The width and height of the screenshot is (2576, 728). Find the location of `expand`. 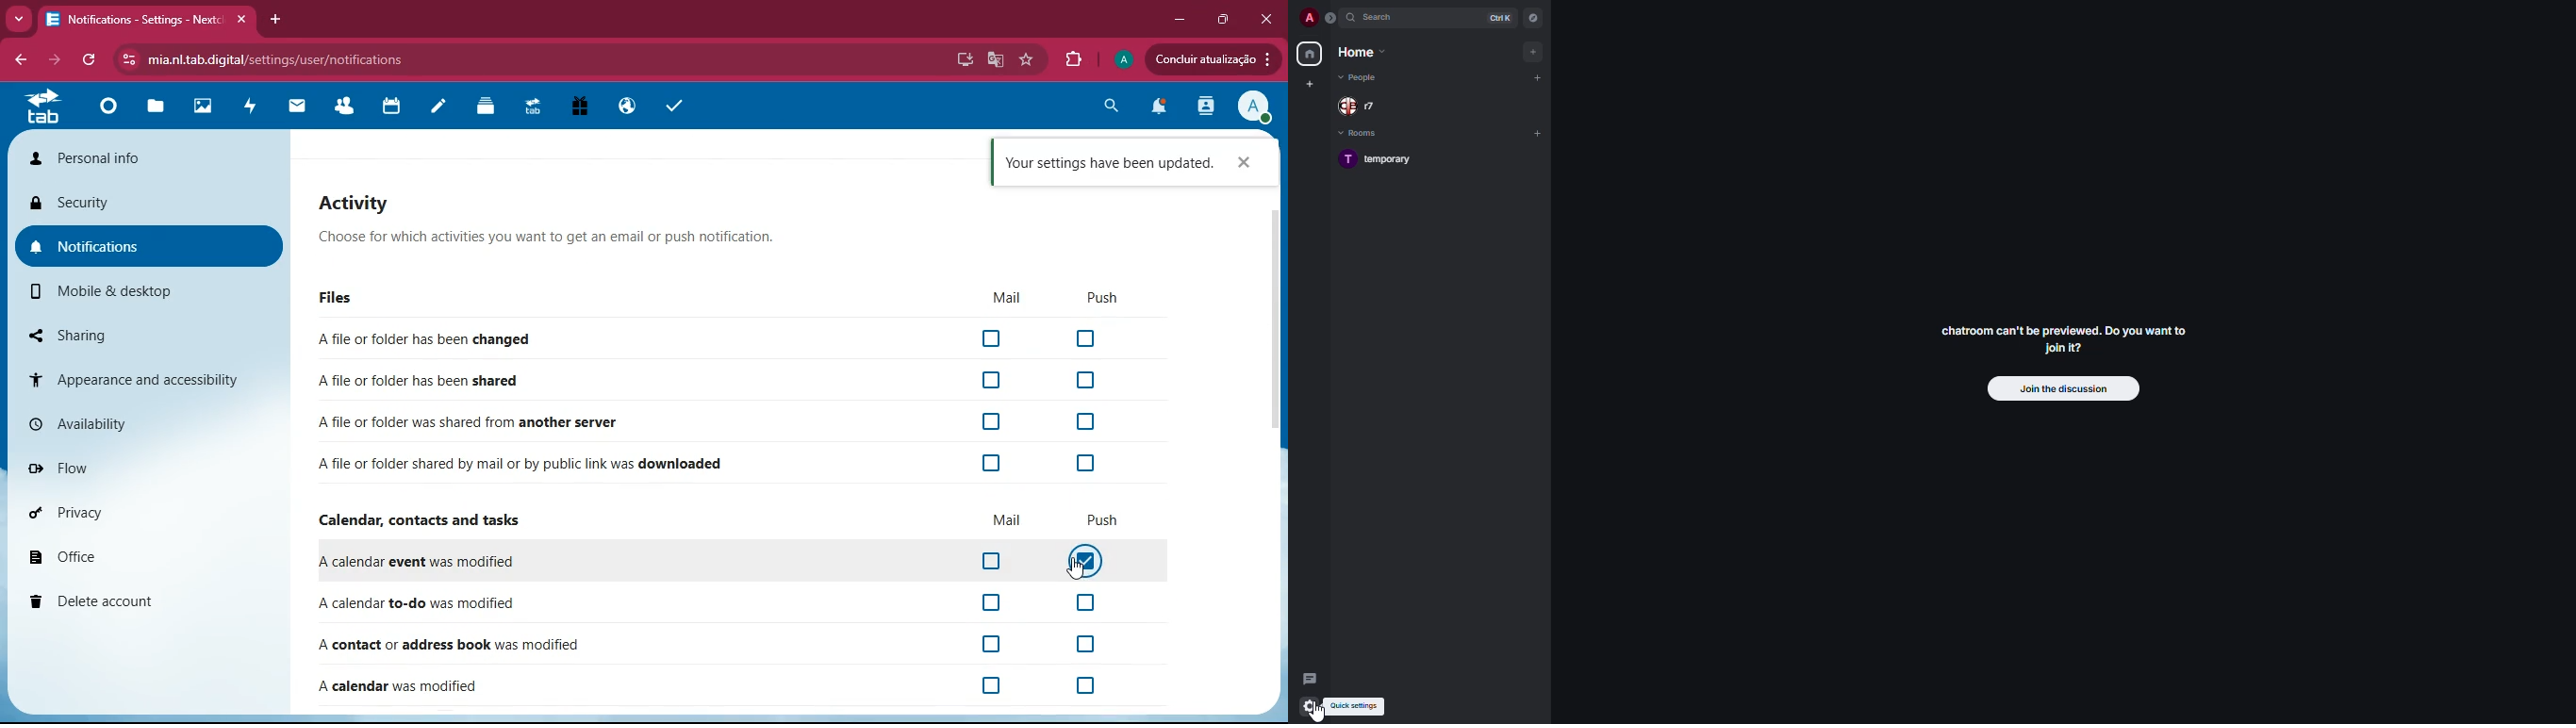

expand is located at coordinates (1332, 18).